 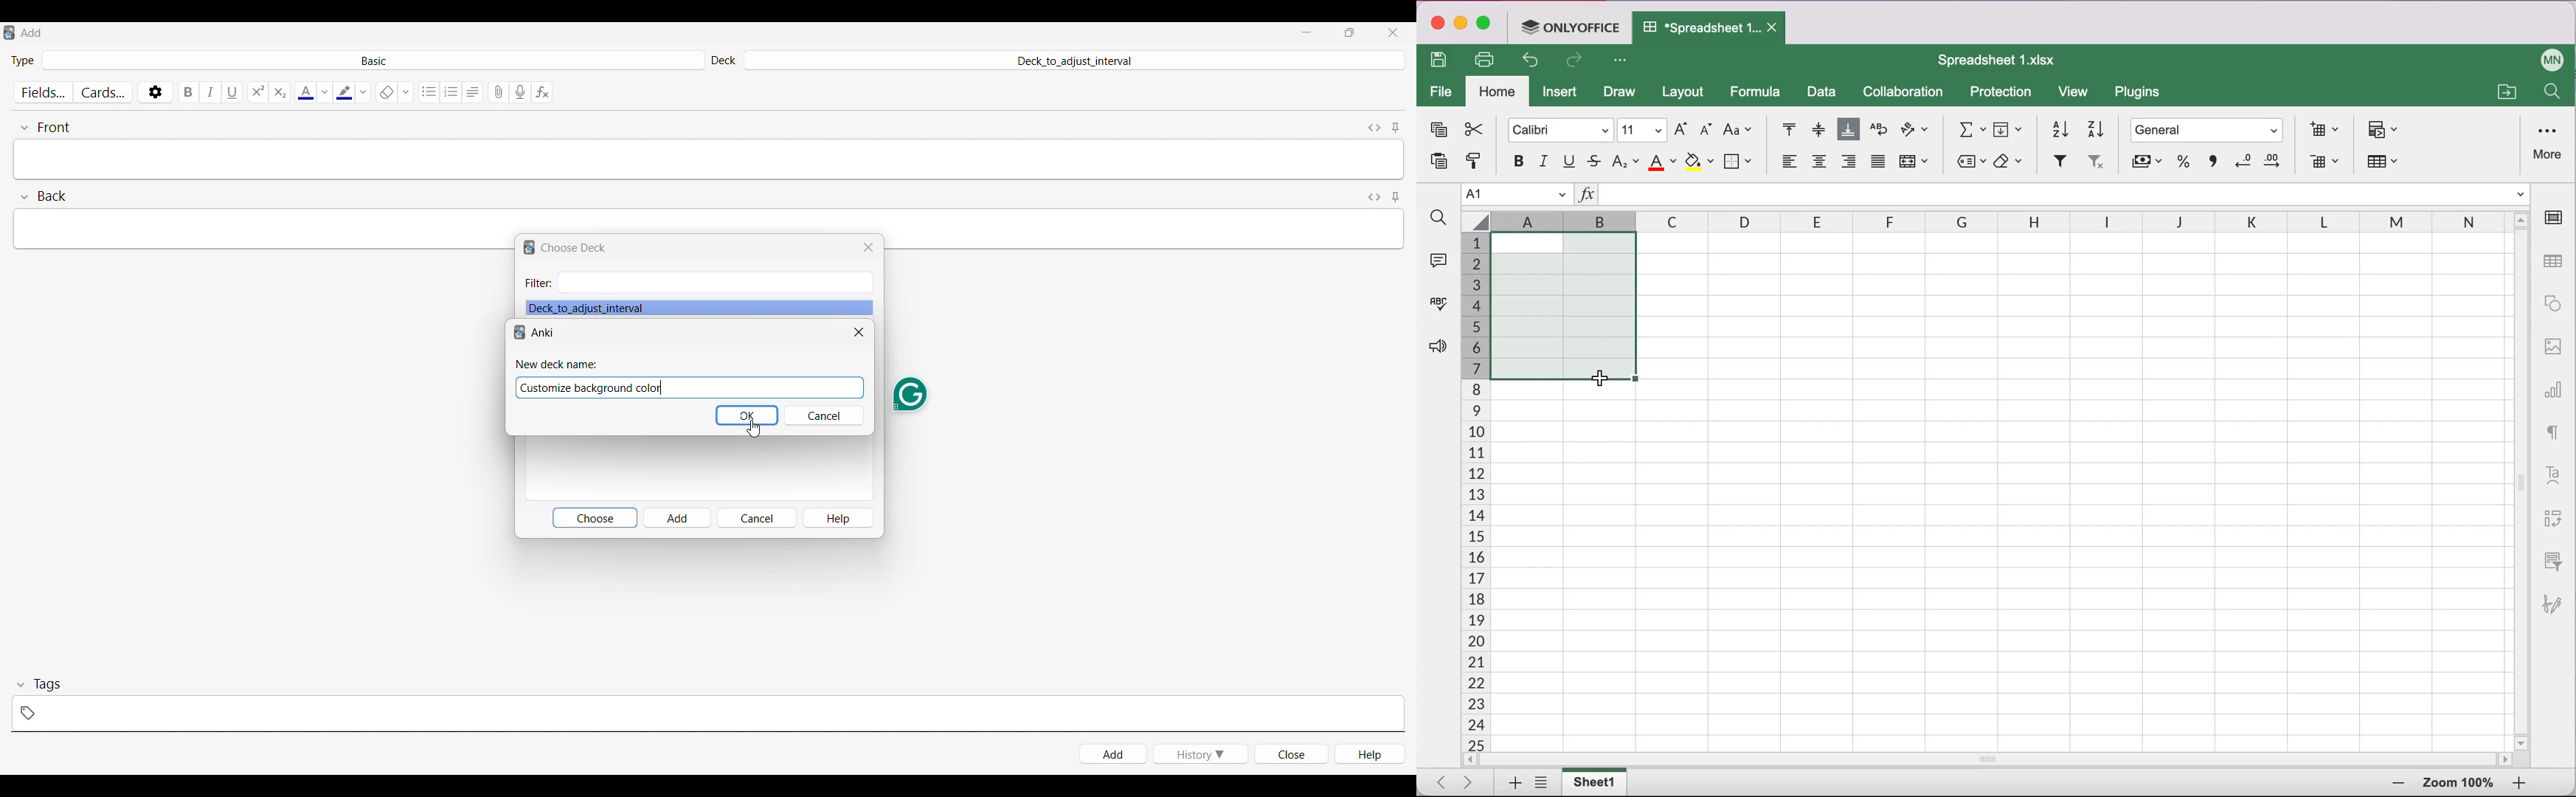 I want to click on Insert function, so click(x=1586, y=196).